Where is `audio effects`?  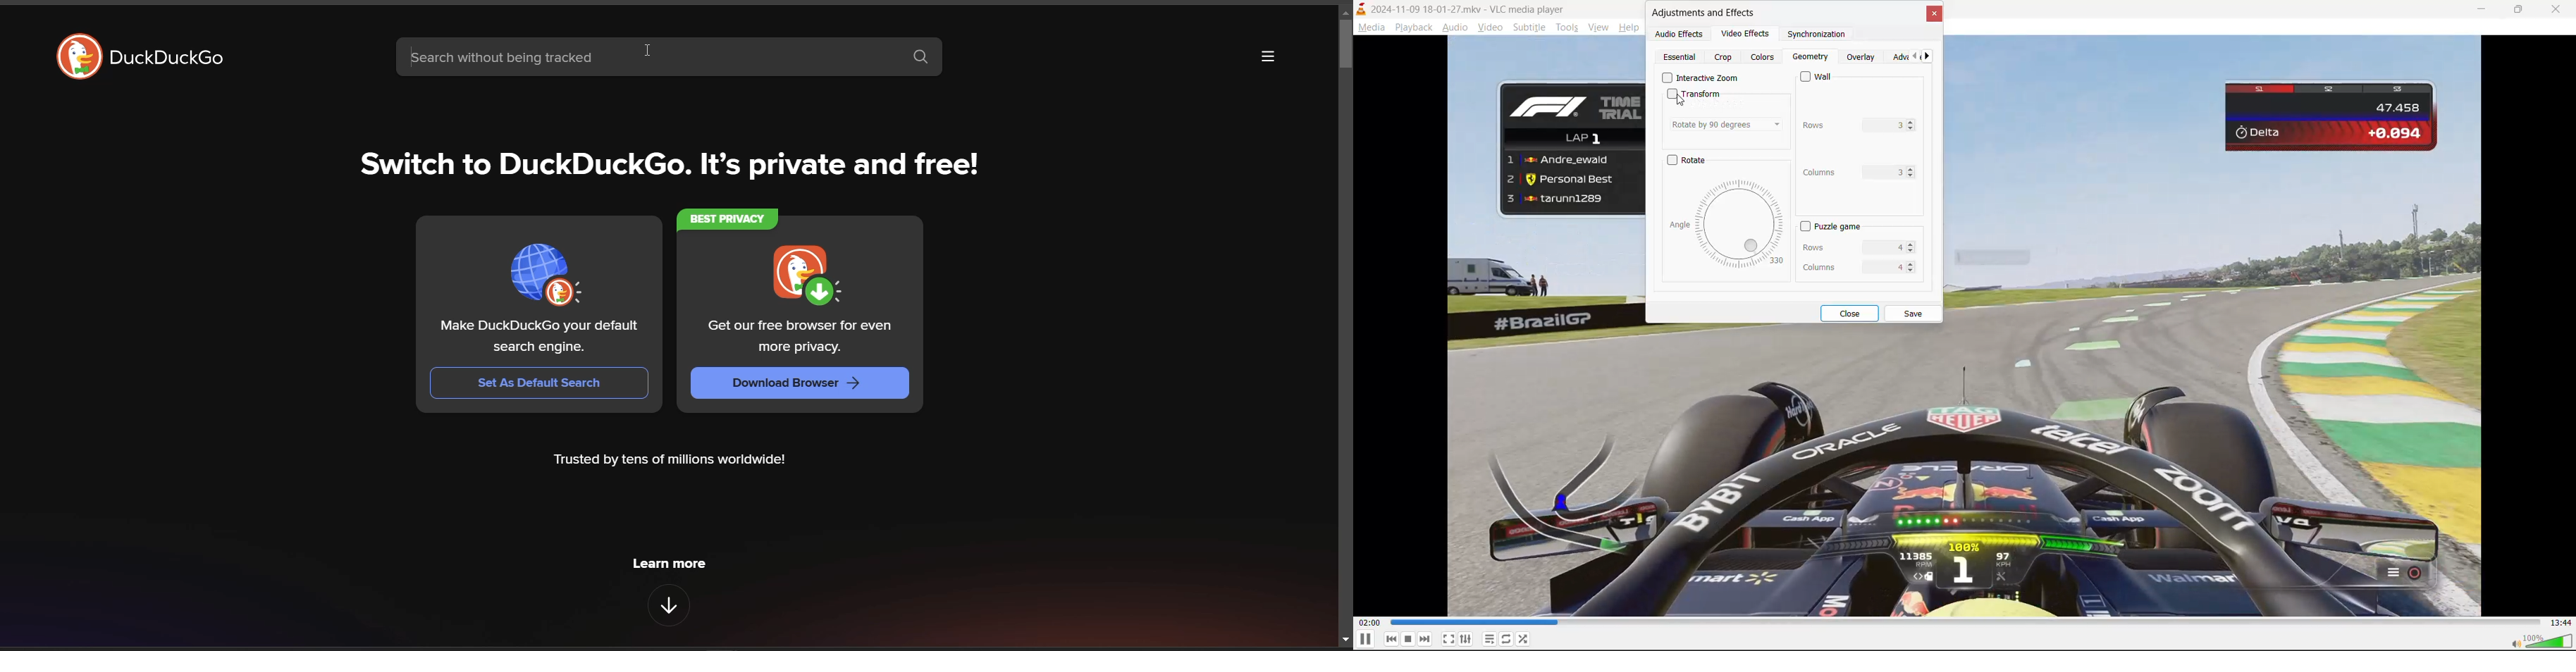
audio effects is located at coordinates (1680, 35).